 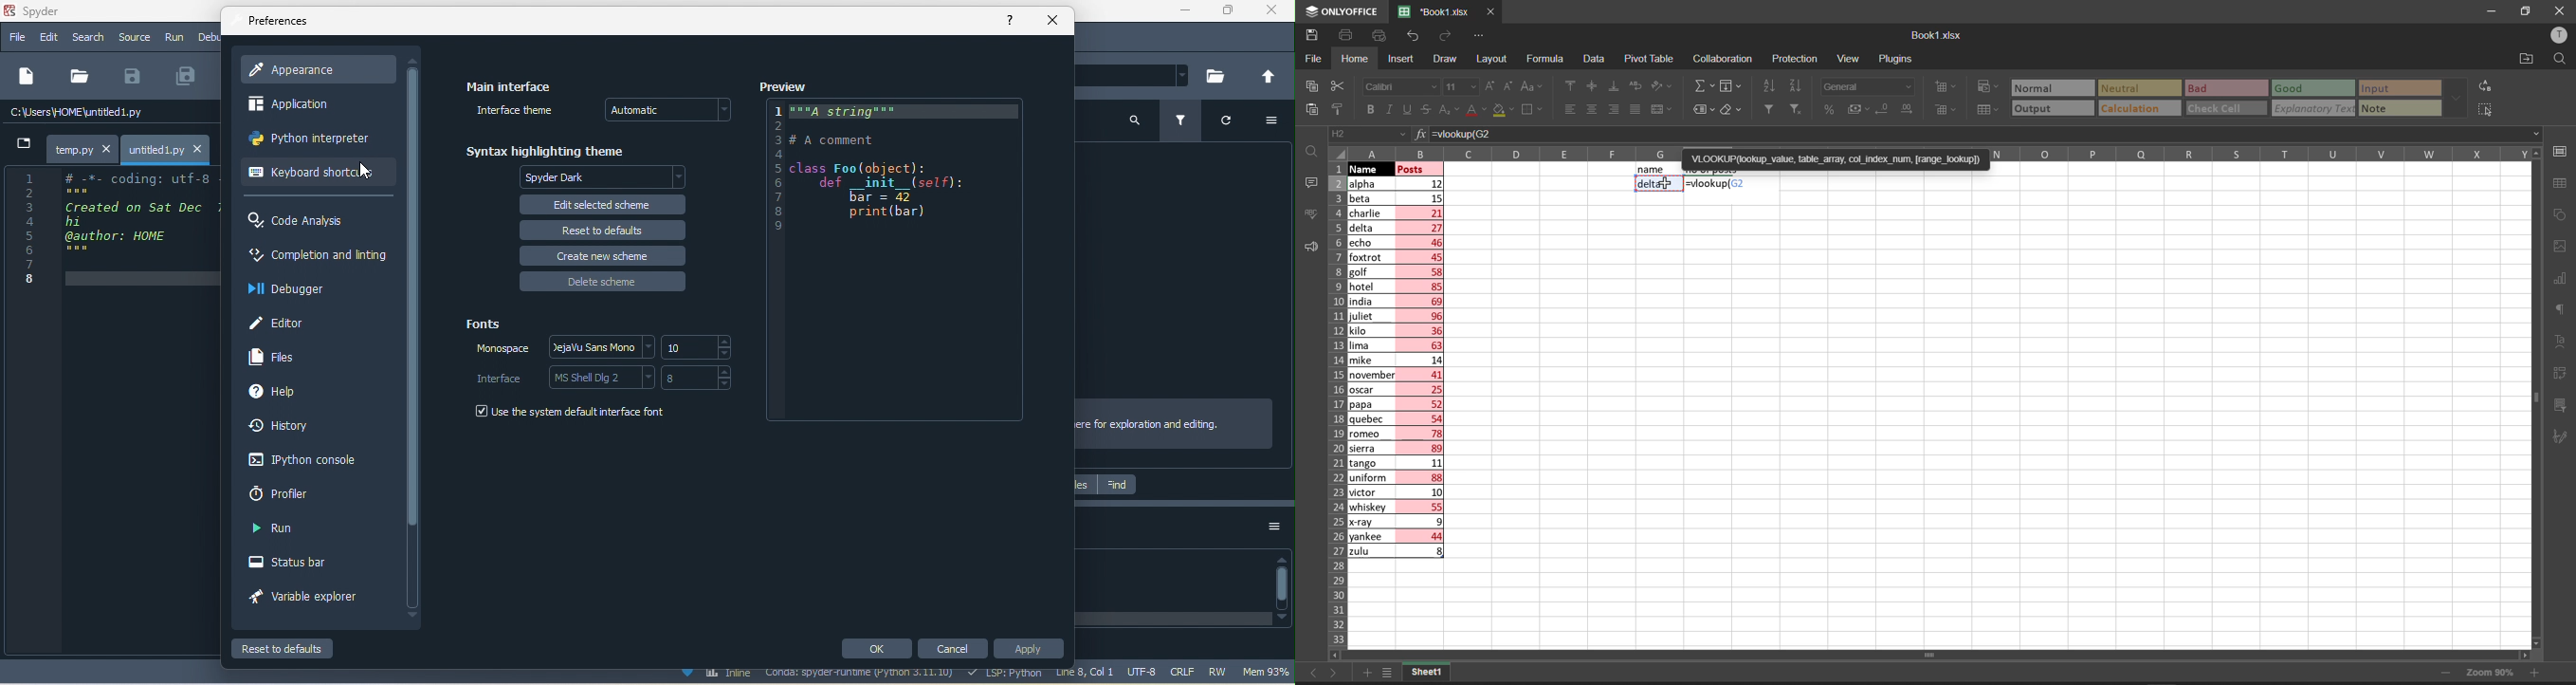 I want to click on underline, so click(x=1405, y=108).